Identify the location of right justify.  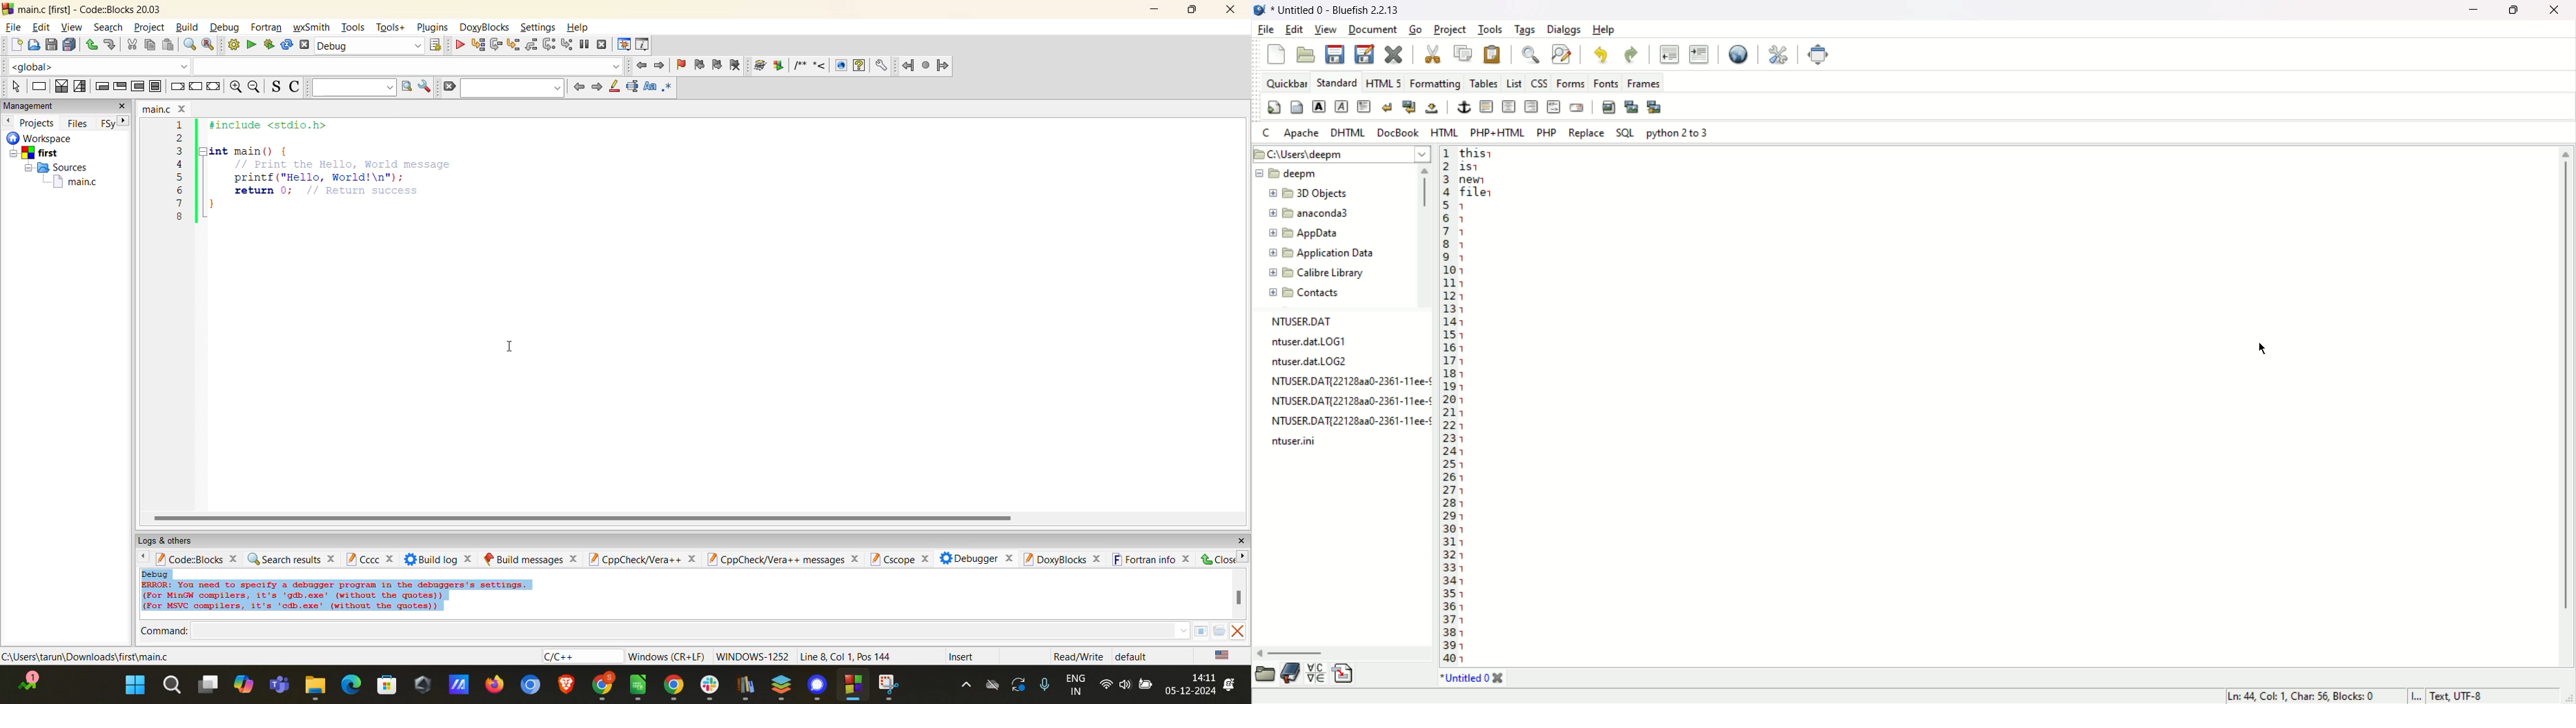
(1532, 106).